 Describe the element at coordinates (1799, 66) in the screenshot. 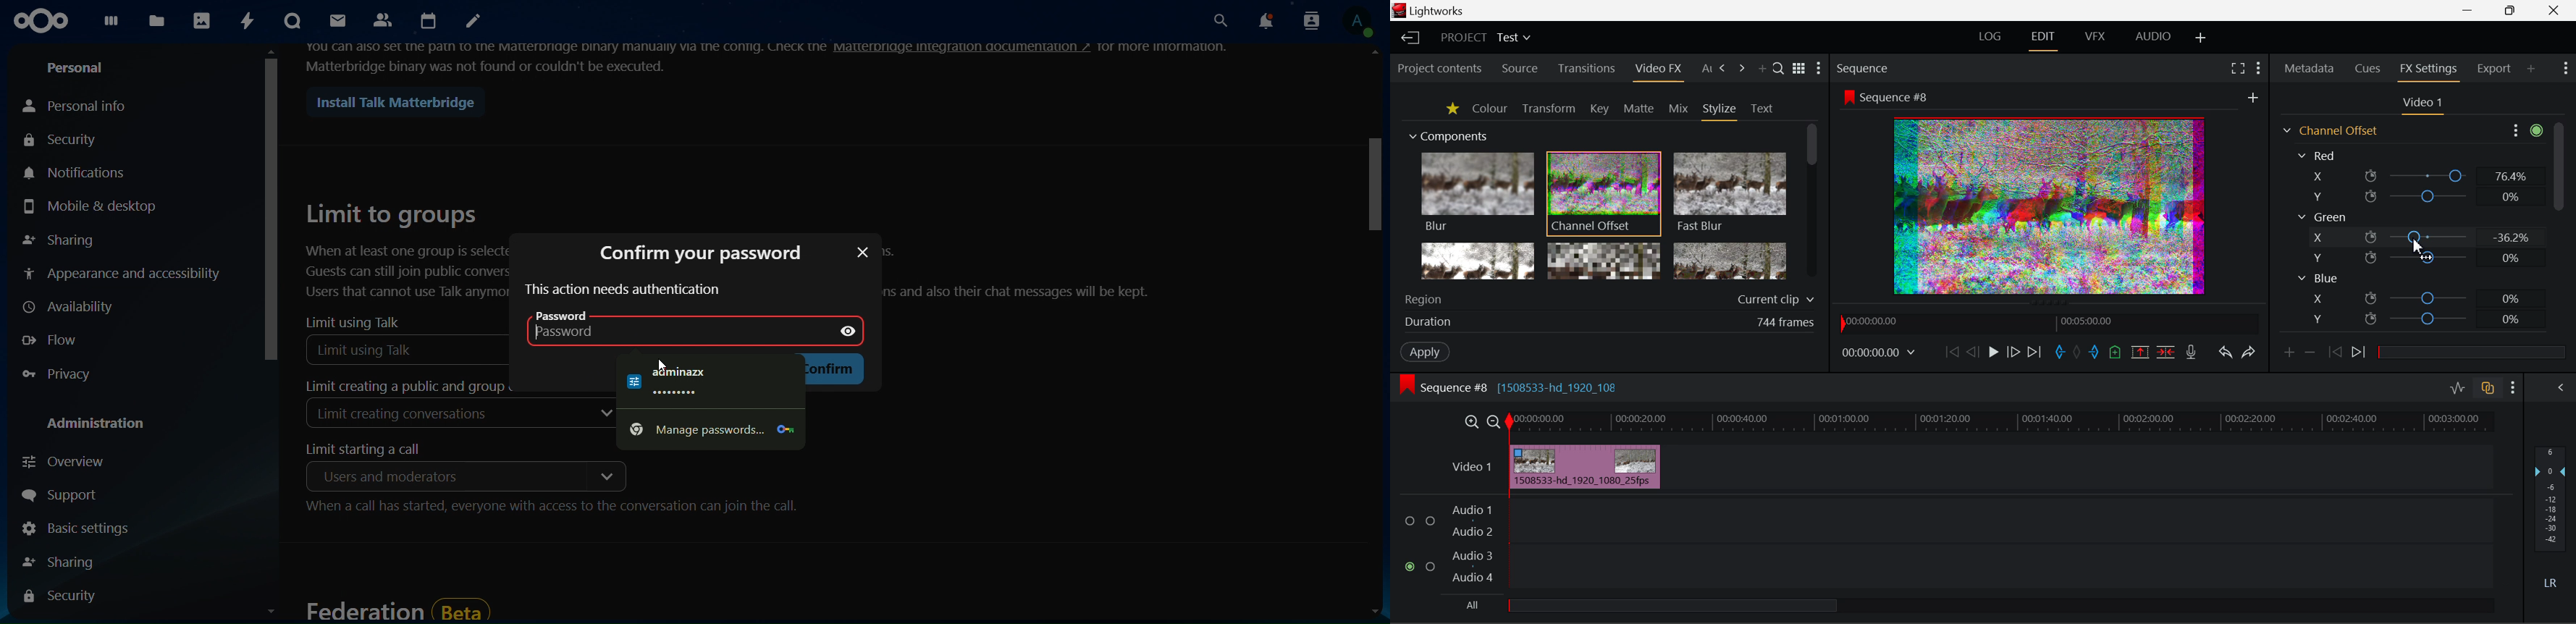

I see `Toggle between title and list view` at that location.